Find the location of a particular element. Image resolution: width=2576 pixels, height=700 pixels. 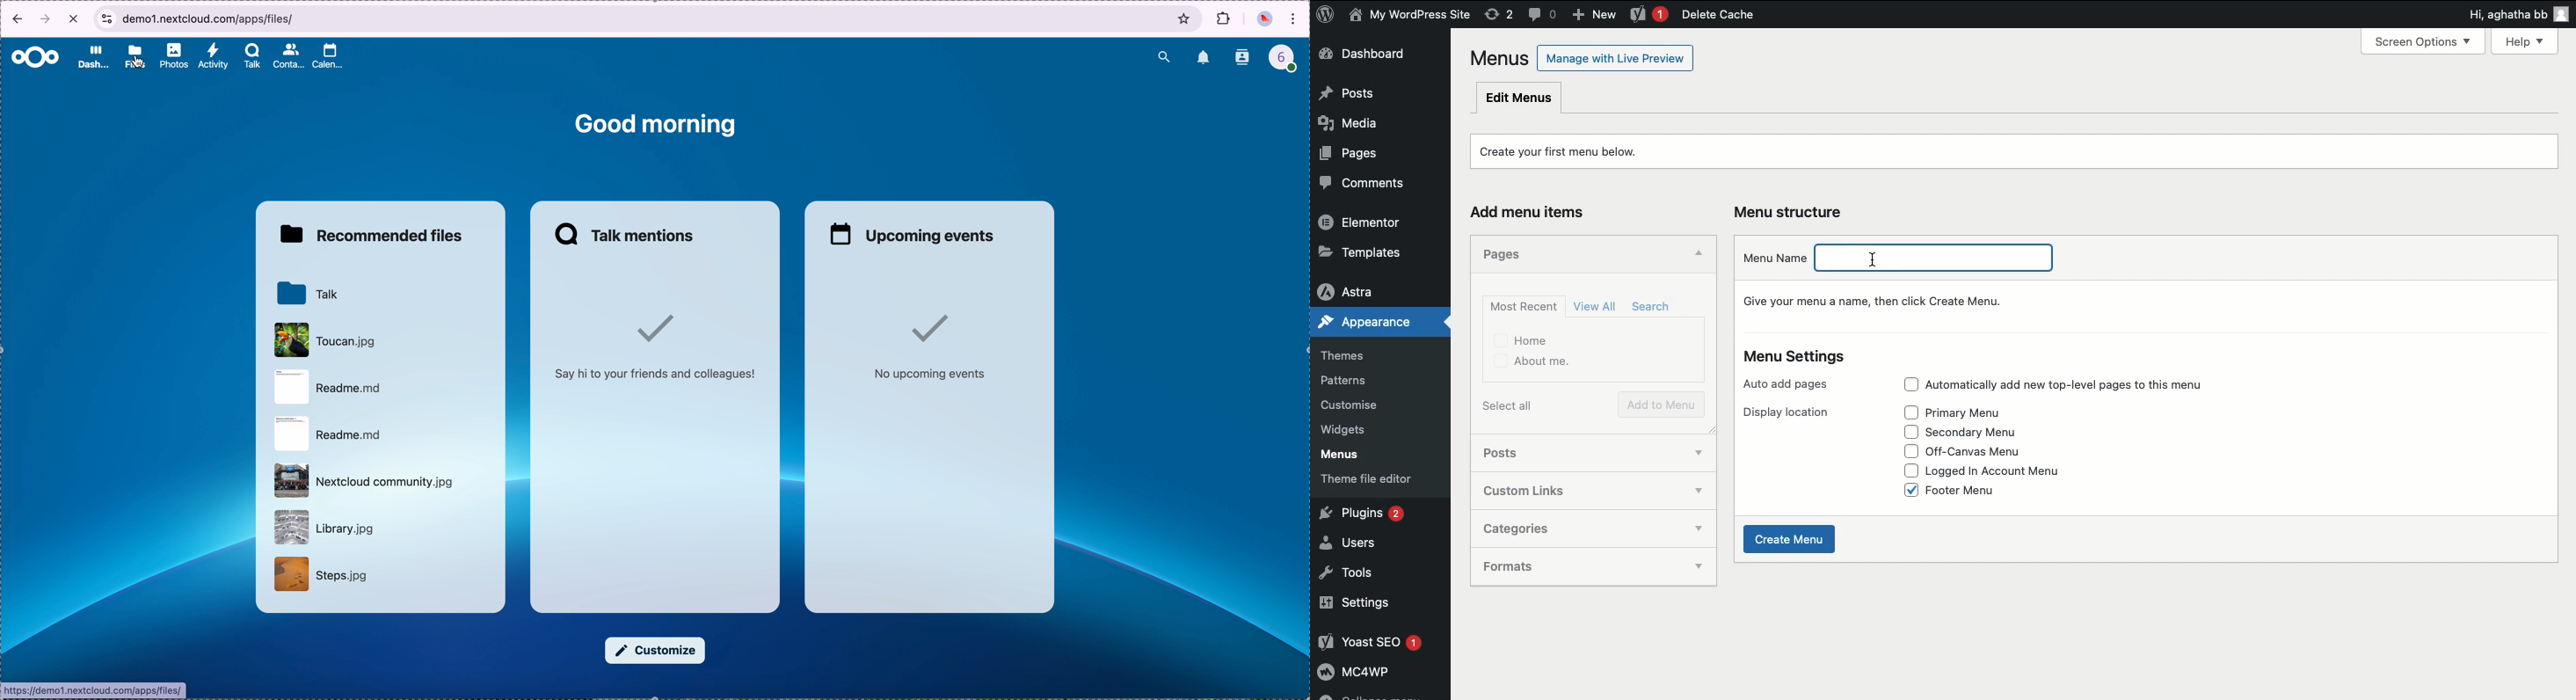

Posts is located at coordinates (1375, 94).